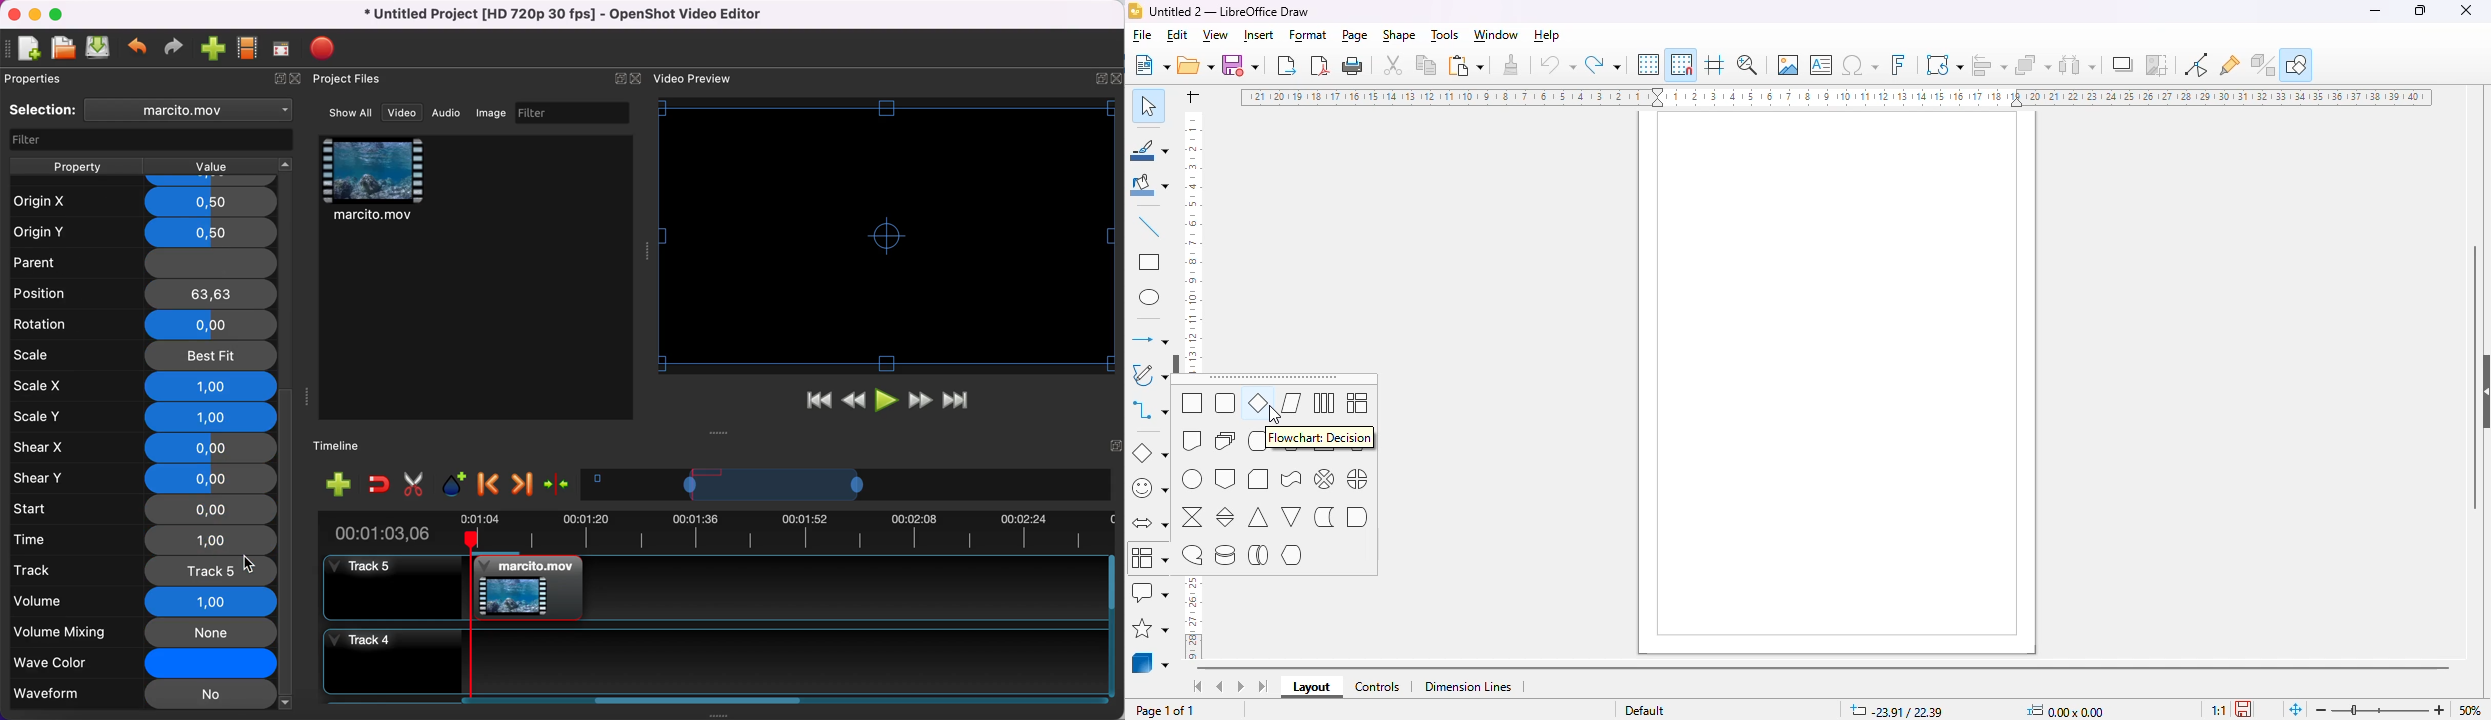  Describe the element at coordinates (456, 485) in the screenshot. I see `add marker` at that location.